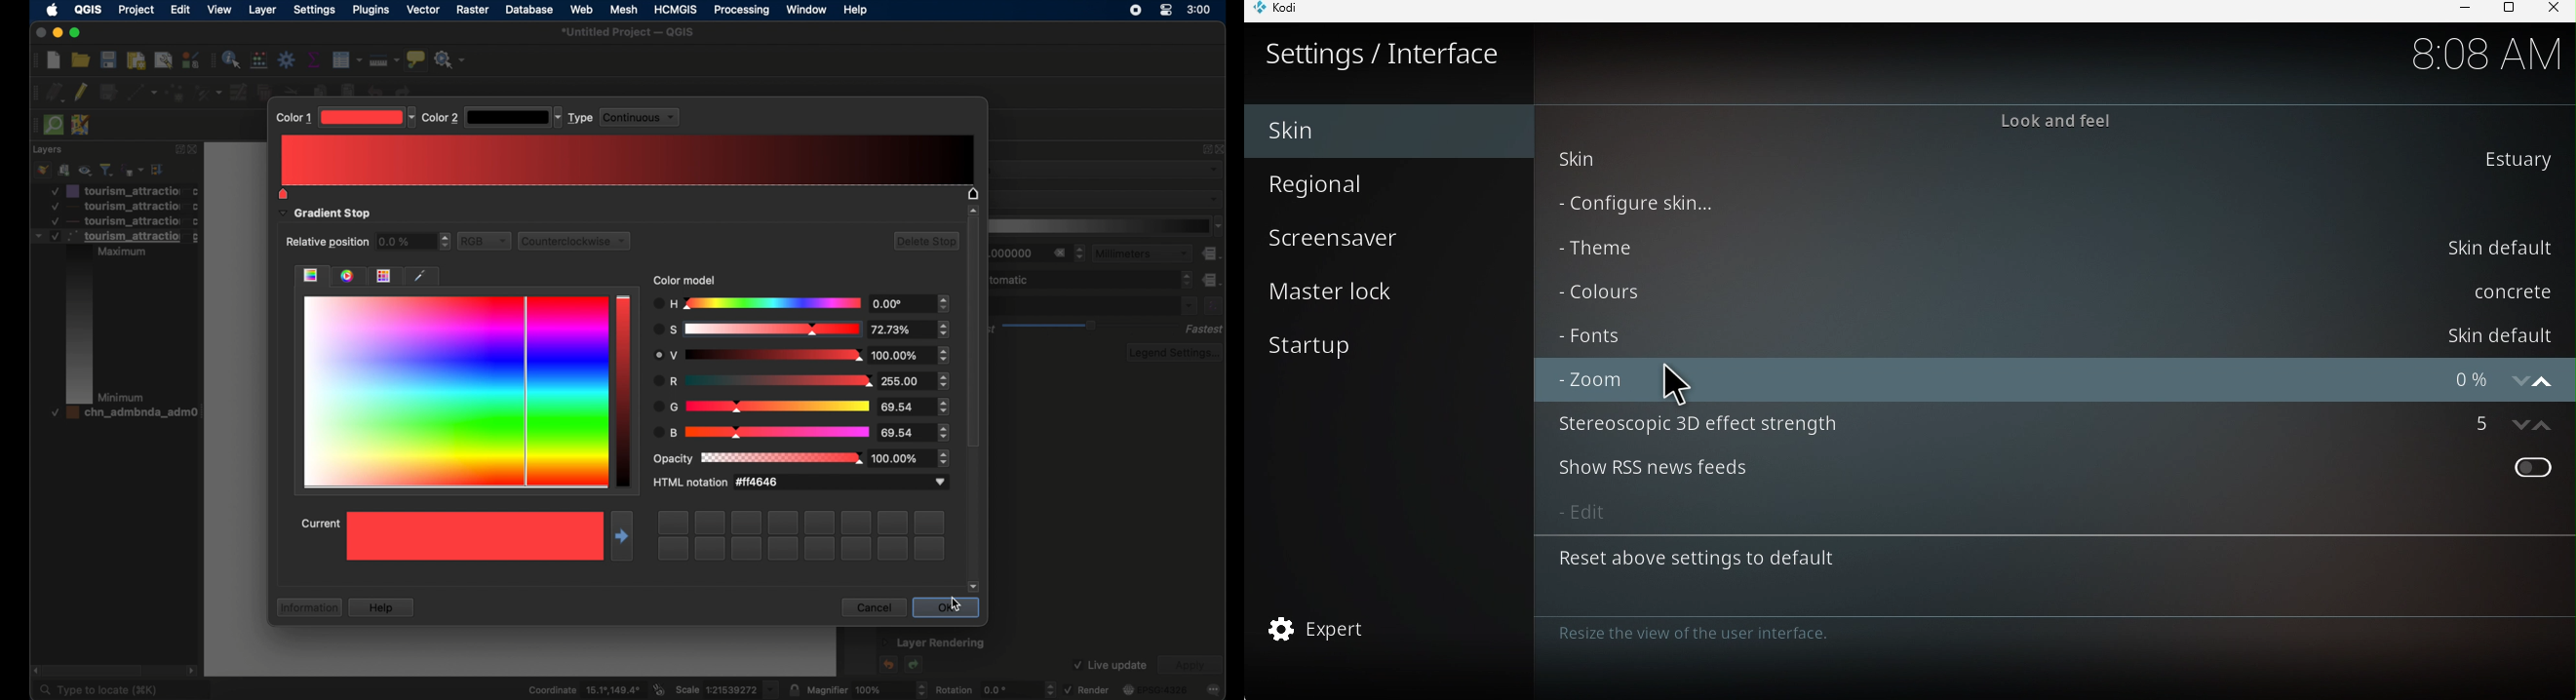 This screenshot has height=700, width=2576. What do you see at coordinates (1346, 238) in the screenshot?
I see `Screensaver` at bounding box center [1346, 238].